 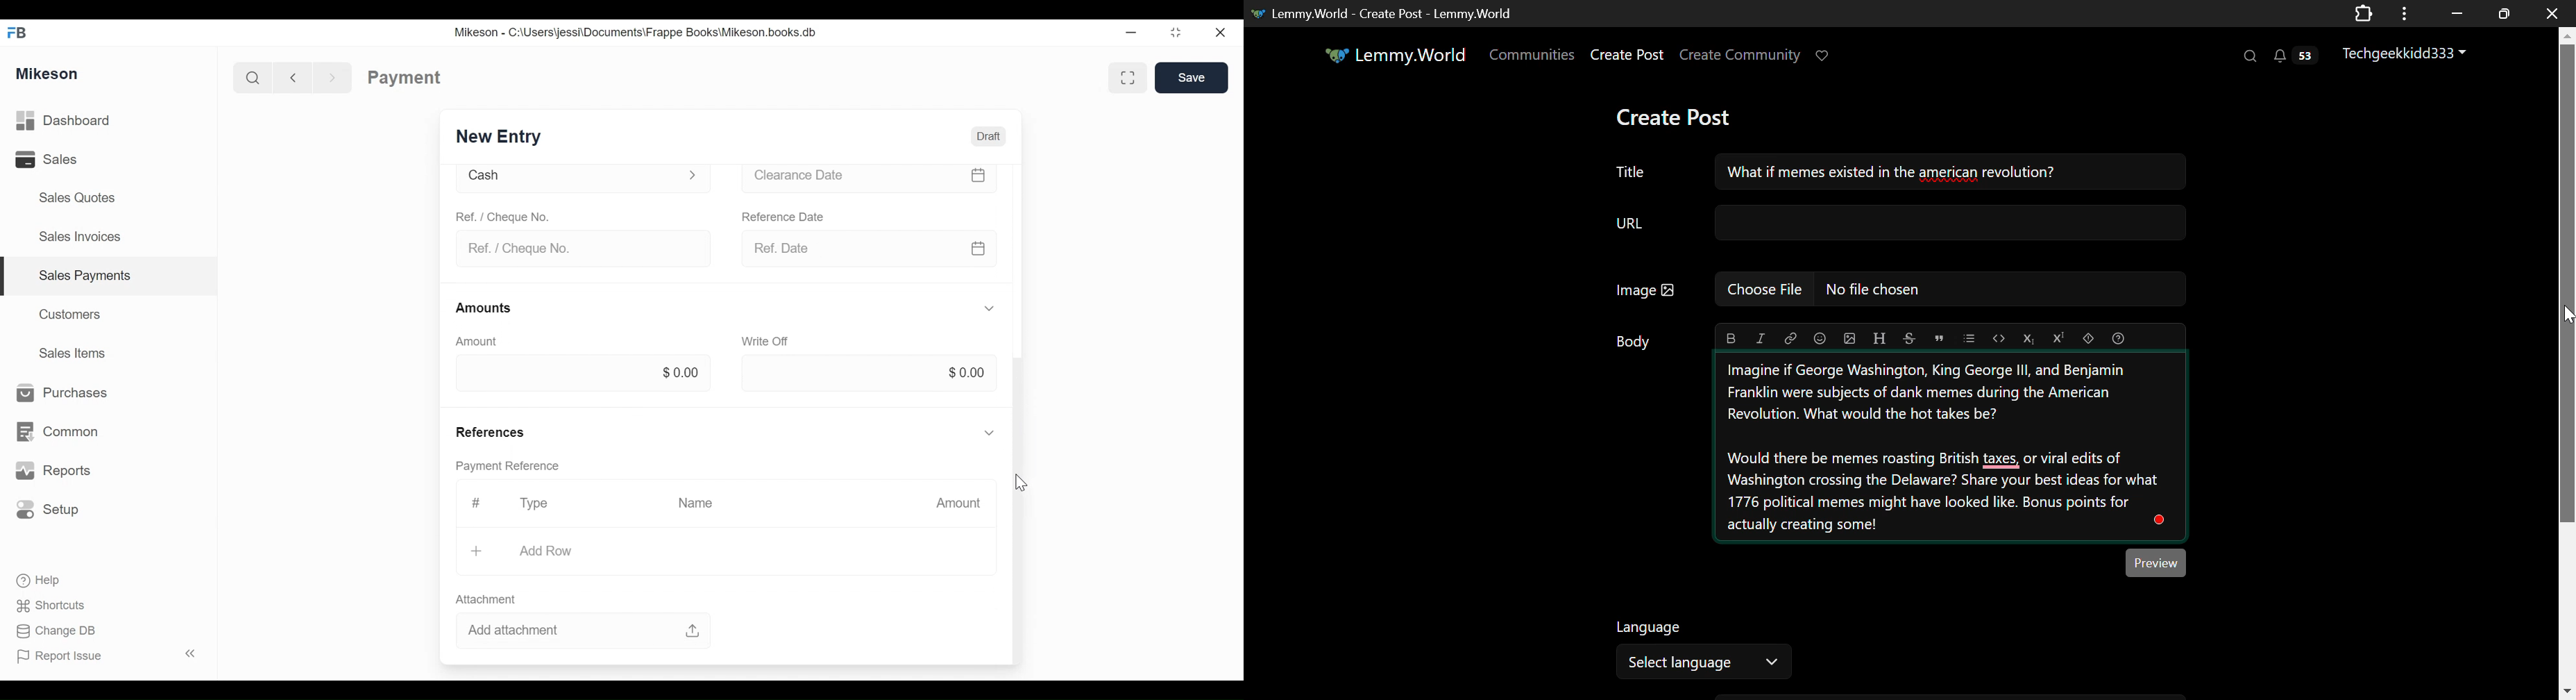 What do you see at coordinates (2405, 54) in the screenshot?
I see `Techgeekkidd333` at bounding box center [2405, 54].